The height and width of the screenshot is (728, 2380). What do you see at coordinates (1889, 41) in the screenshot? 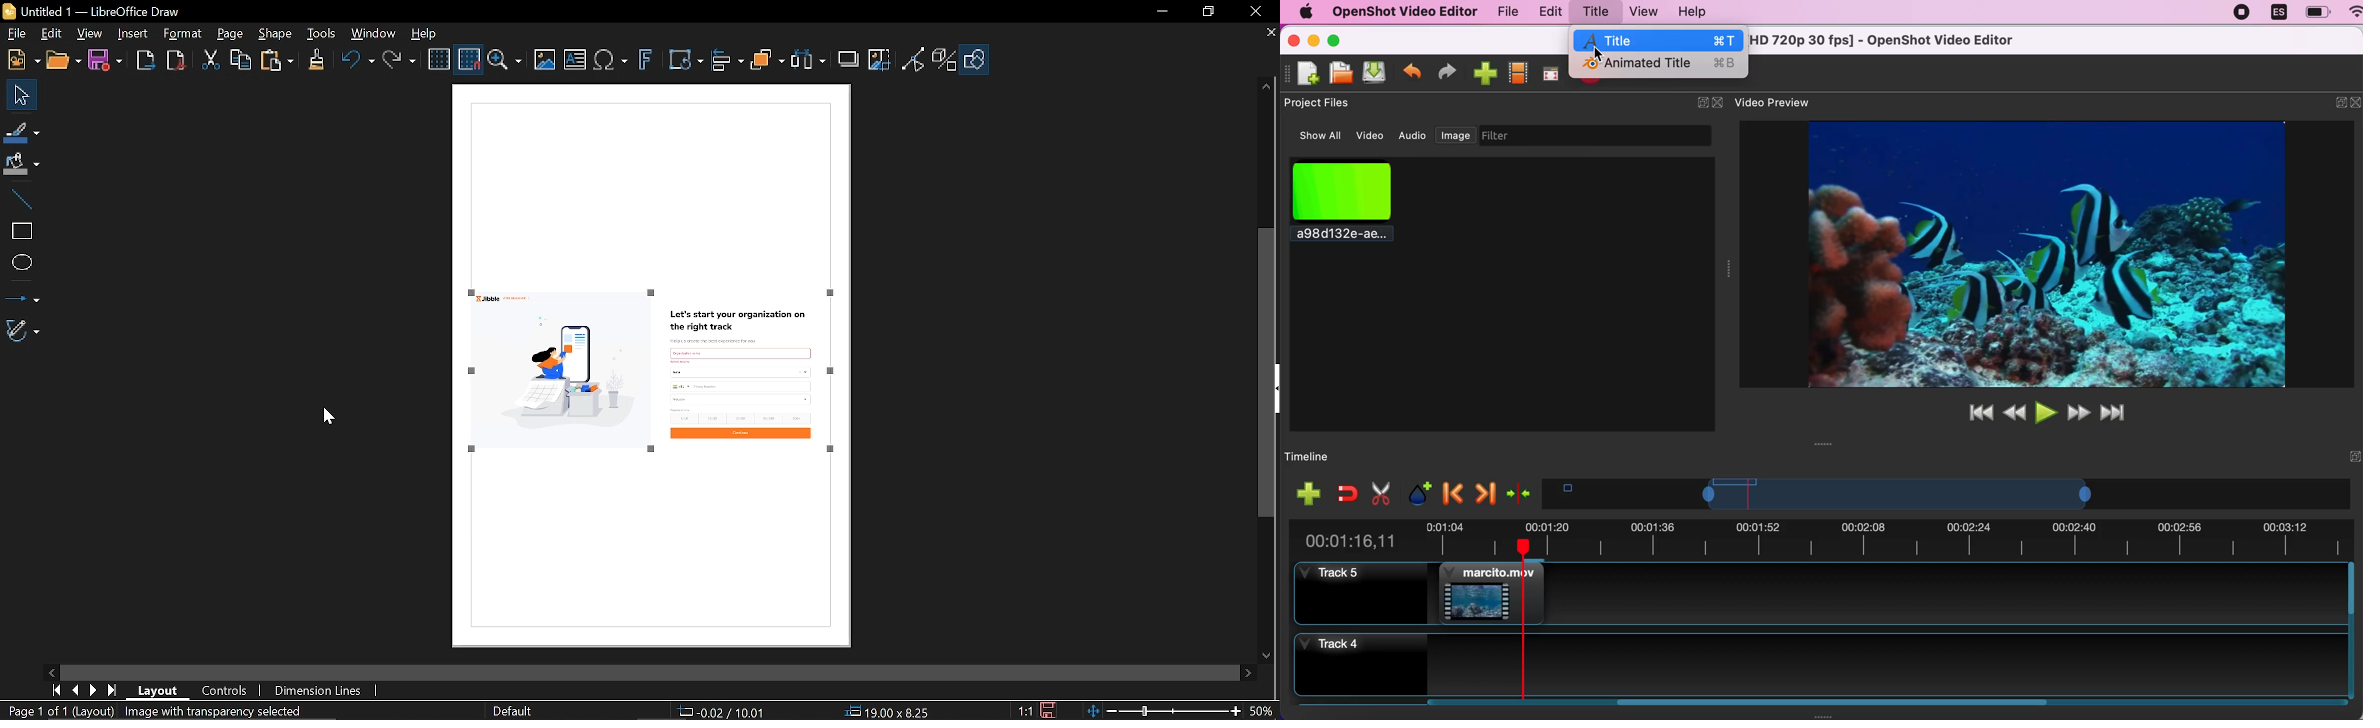
I see `title` at bounding box center [1889, 41].